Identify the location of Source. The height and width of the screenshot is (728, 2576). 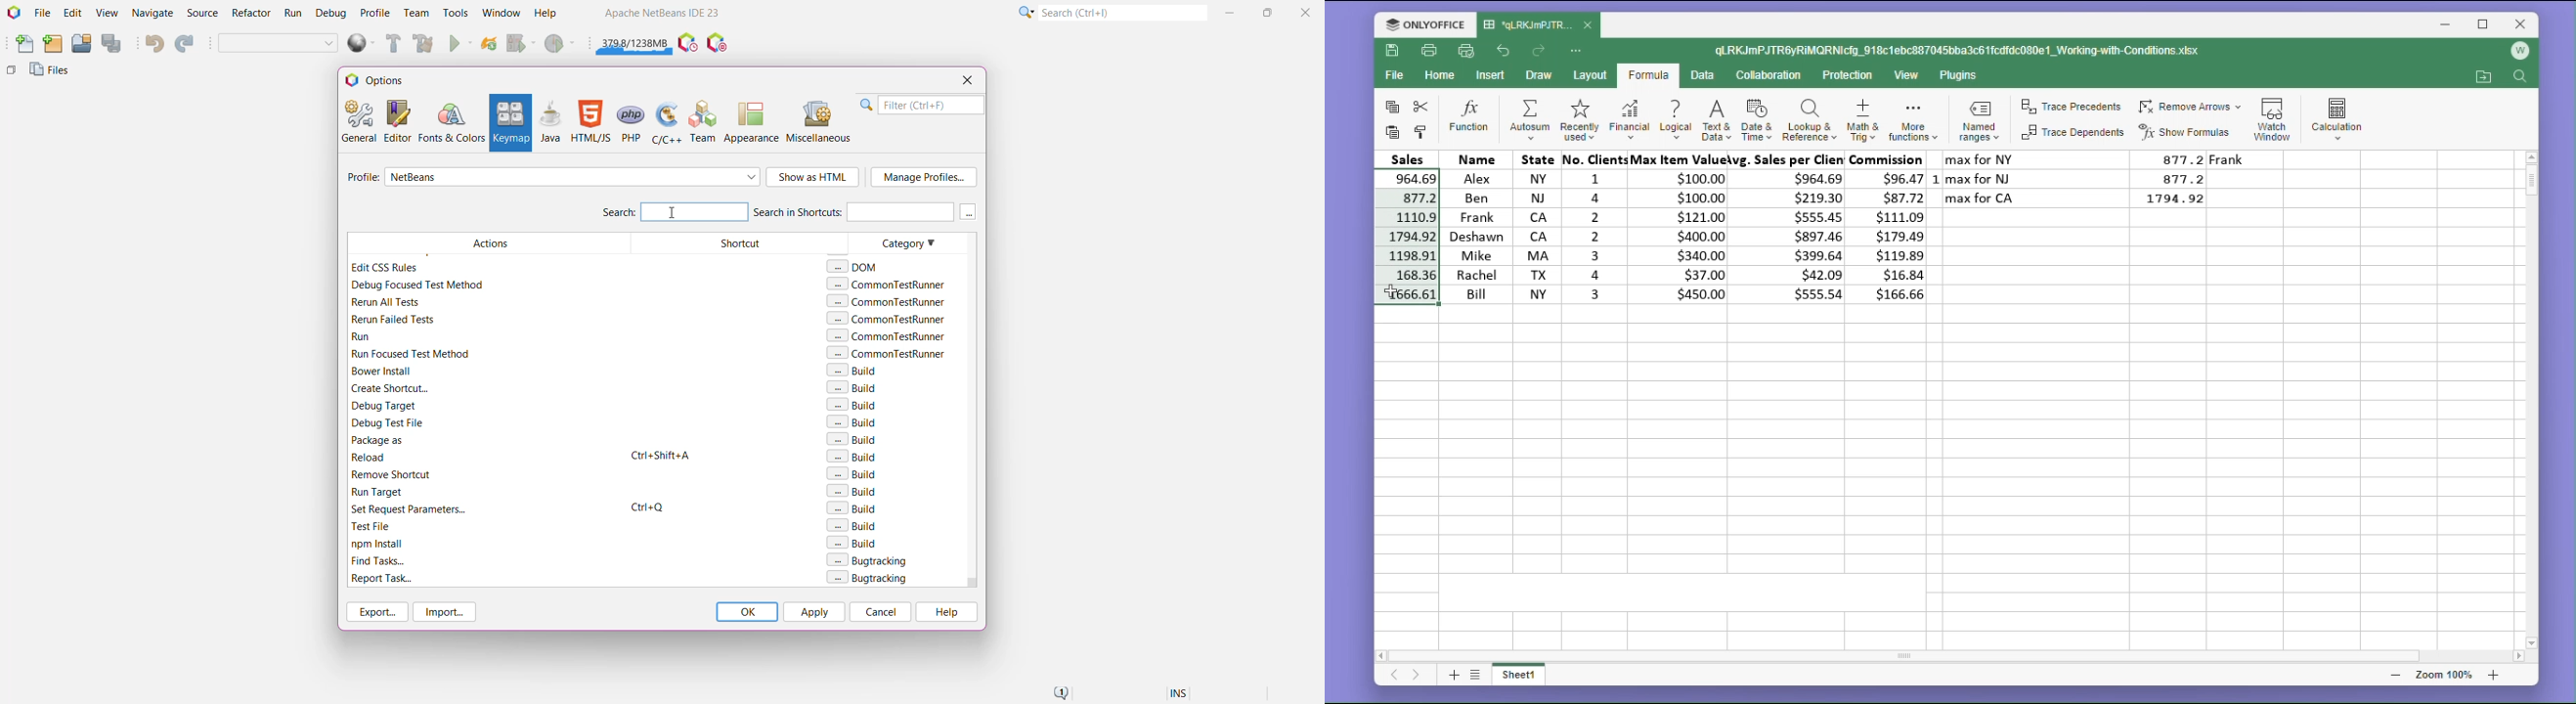
(204, 13).